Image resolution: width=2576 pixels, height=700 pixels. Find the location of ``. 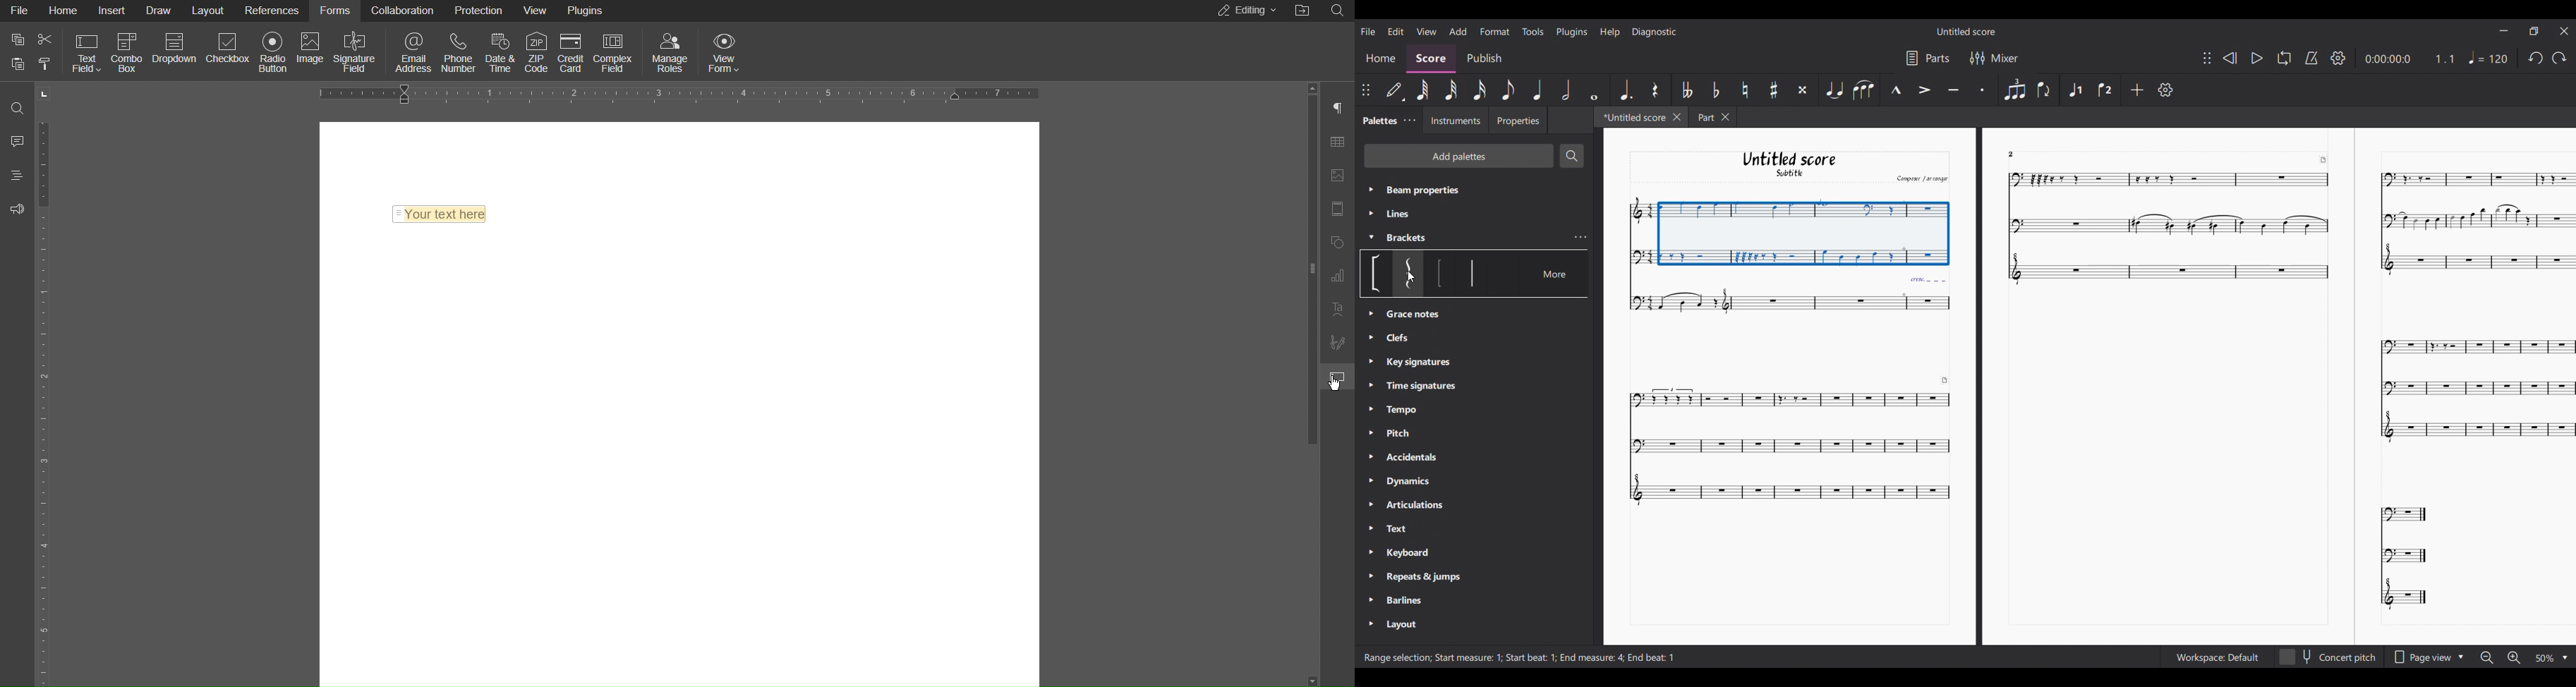

 is located at coordinates (1911, 57).